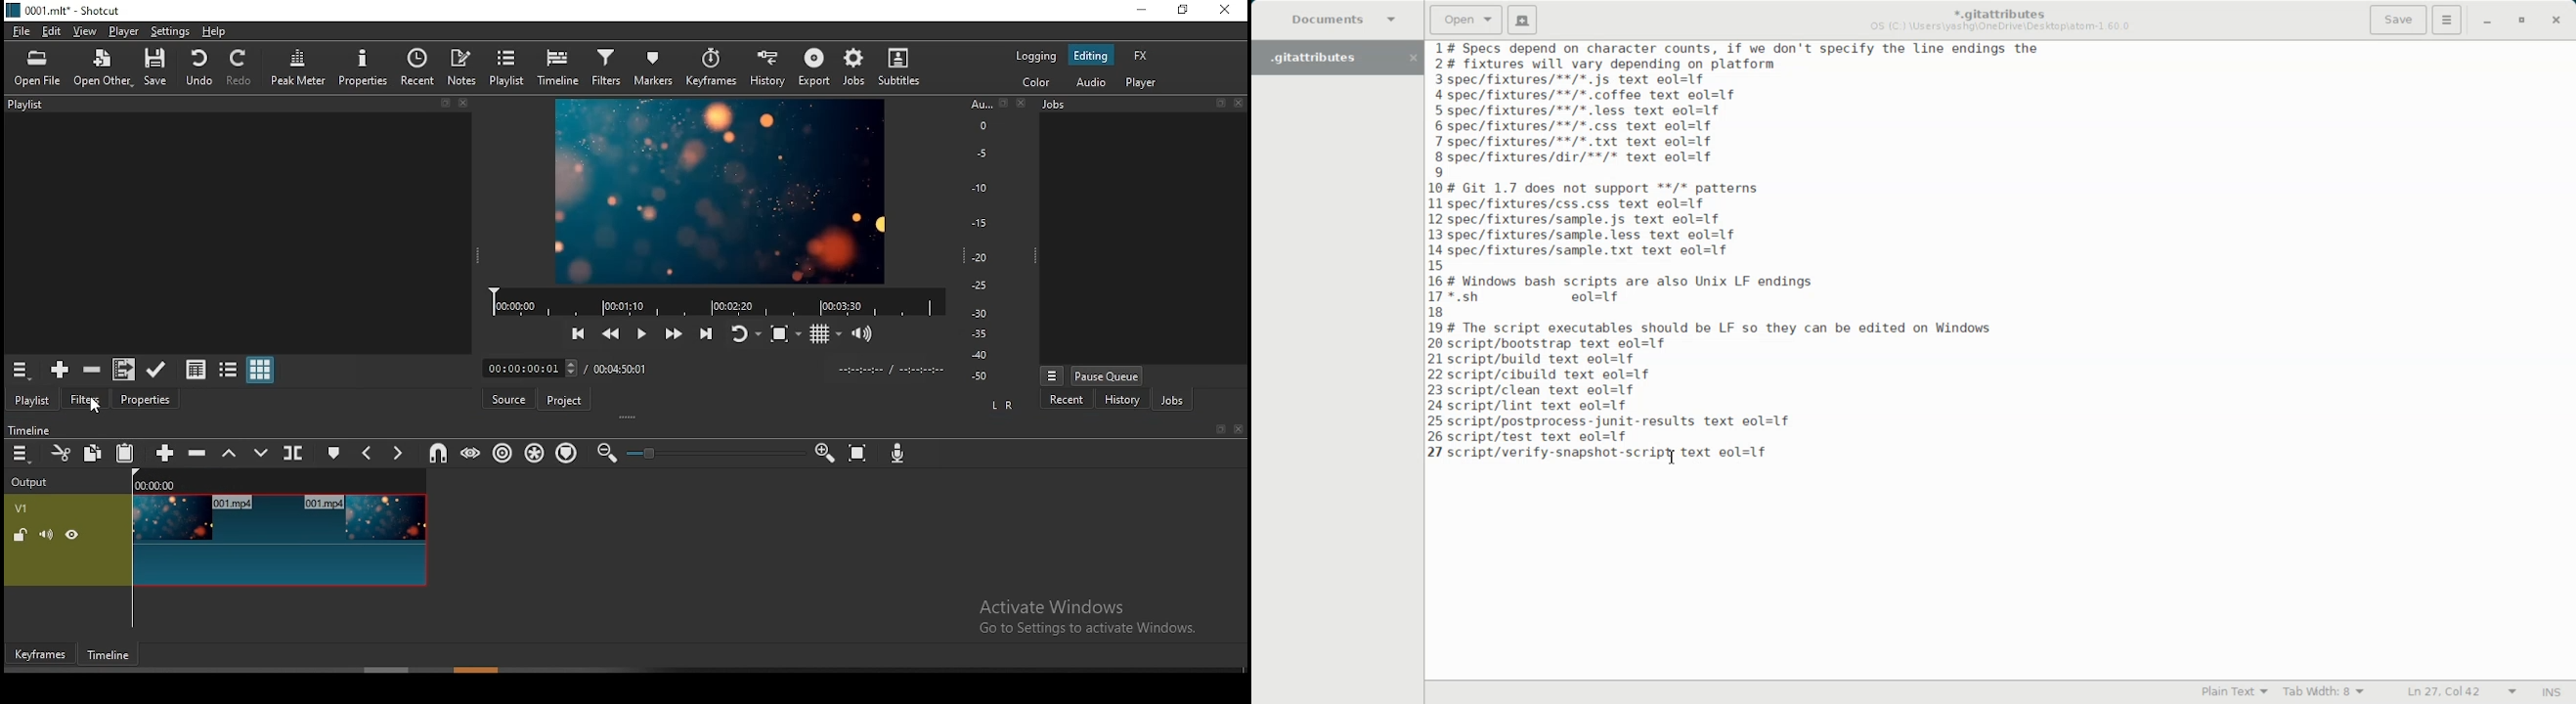  I want to click on Jobs, so click(1144, 106).